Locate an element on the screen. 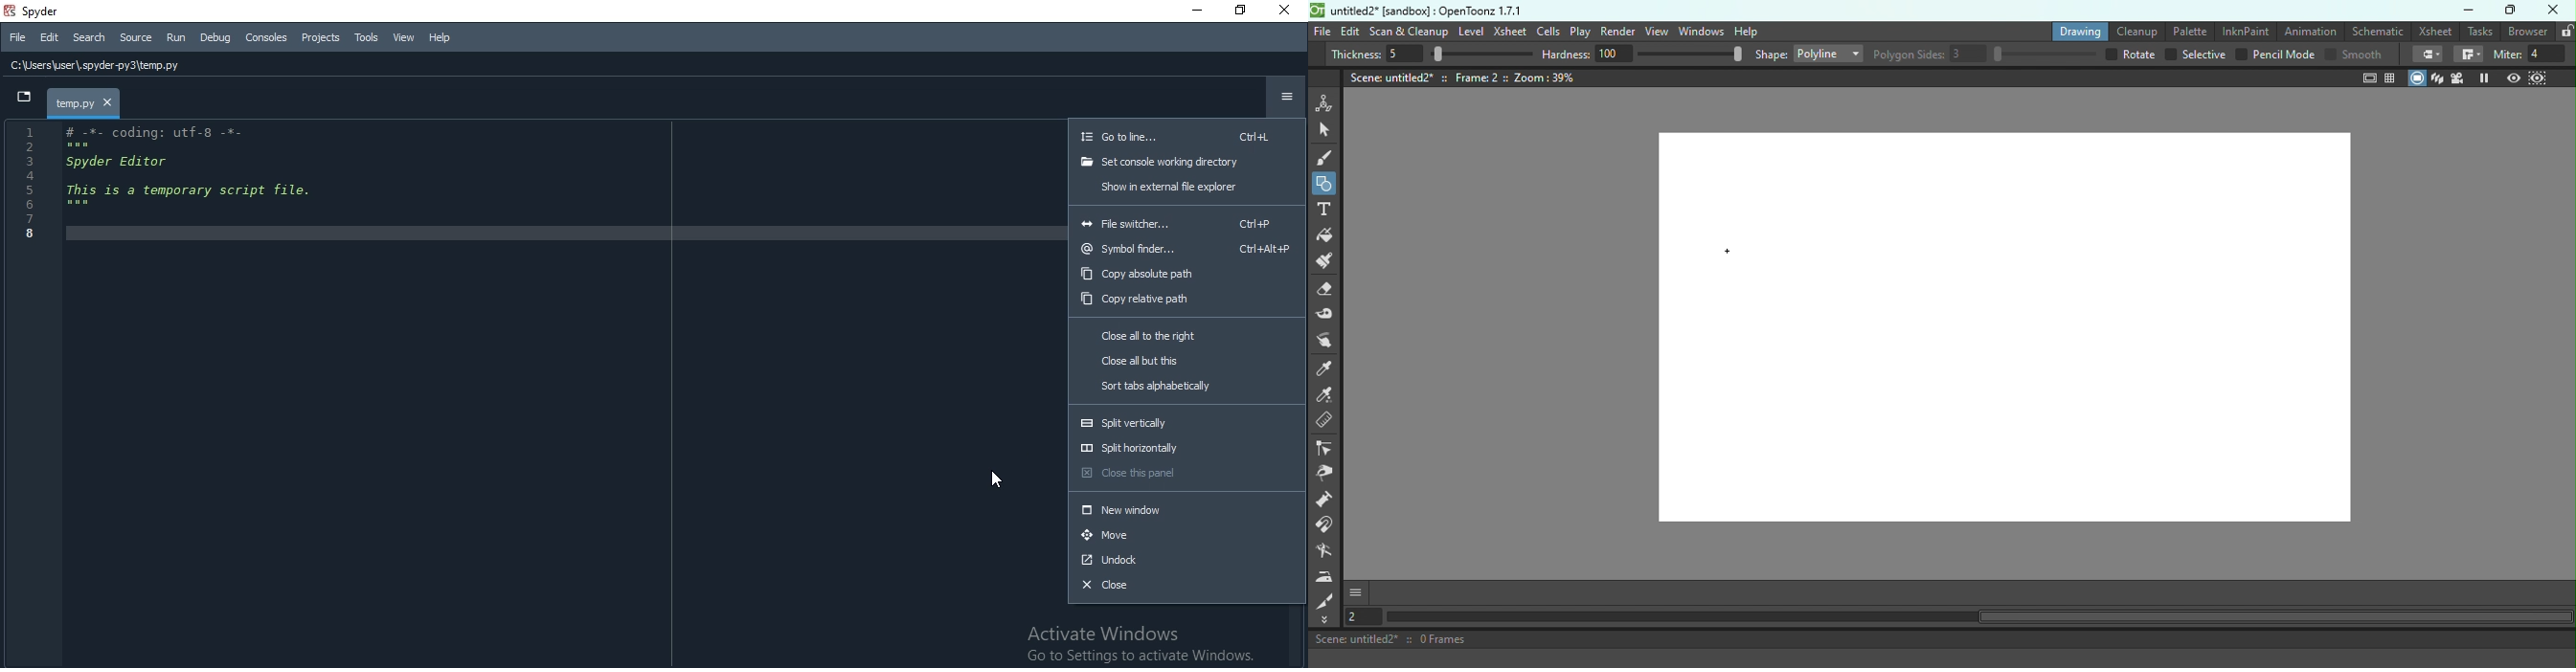 The width and height of the screenshot is (2576, 672). View is located at coordinates (404, 38).